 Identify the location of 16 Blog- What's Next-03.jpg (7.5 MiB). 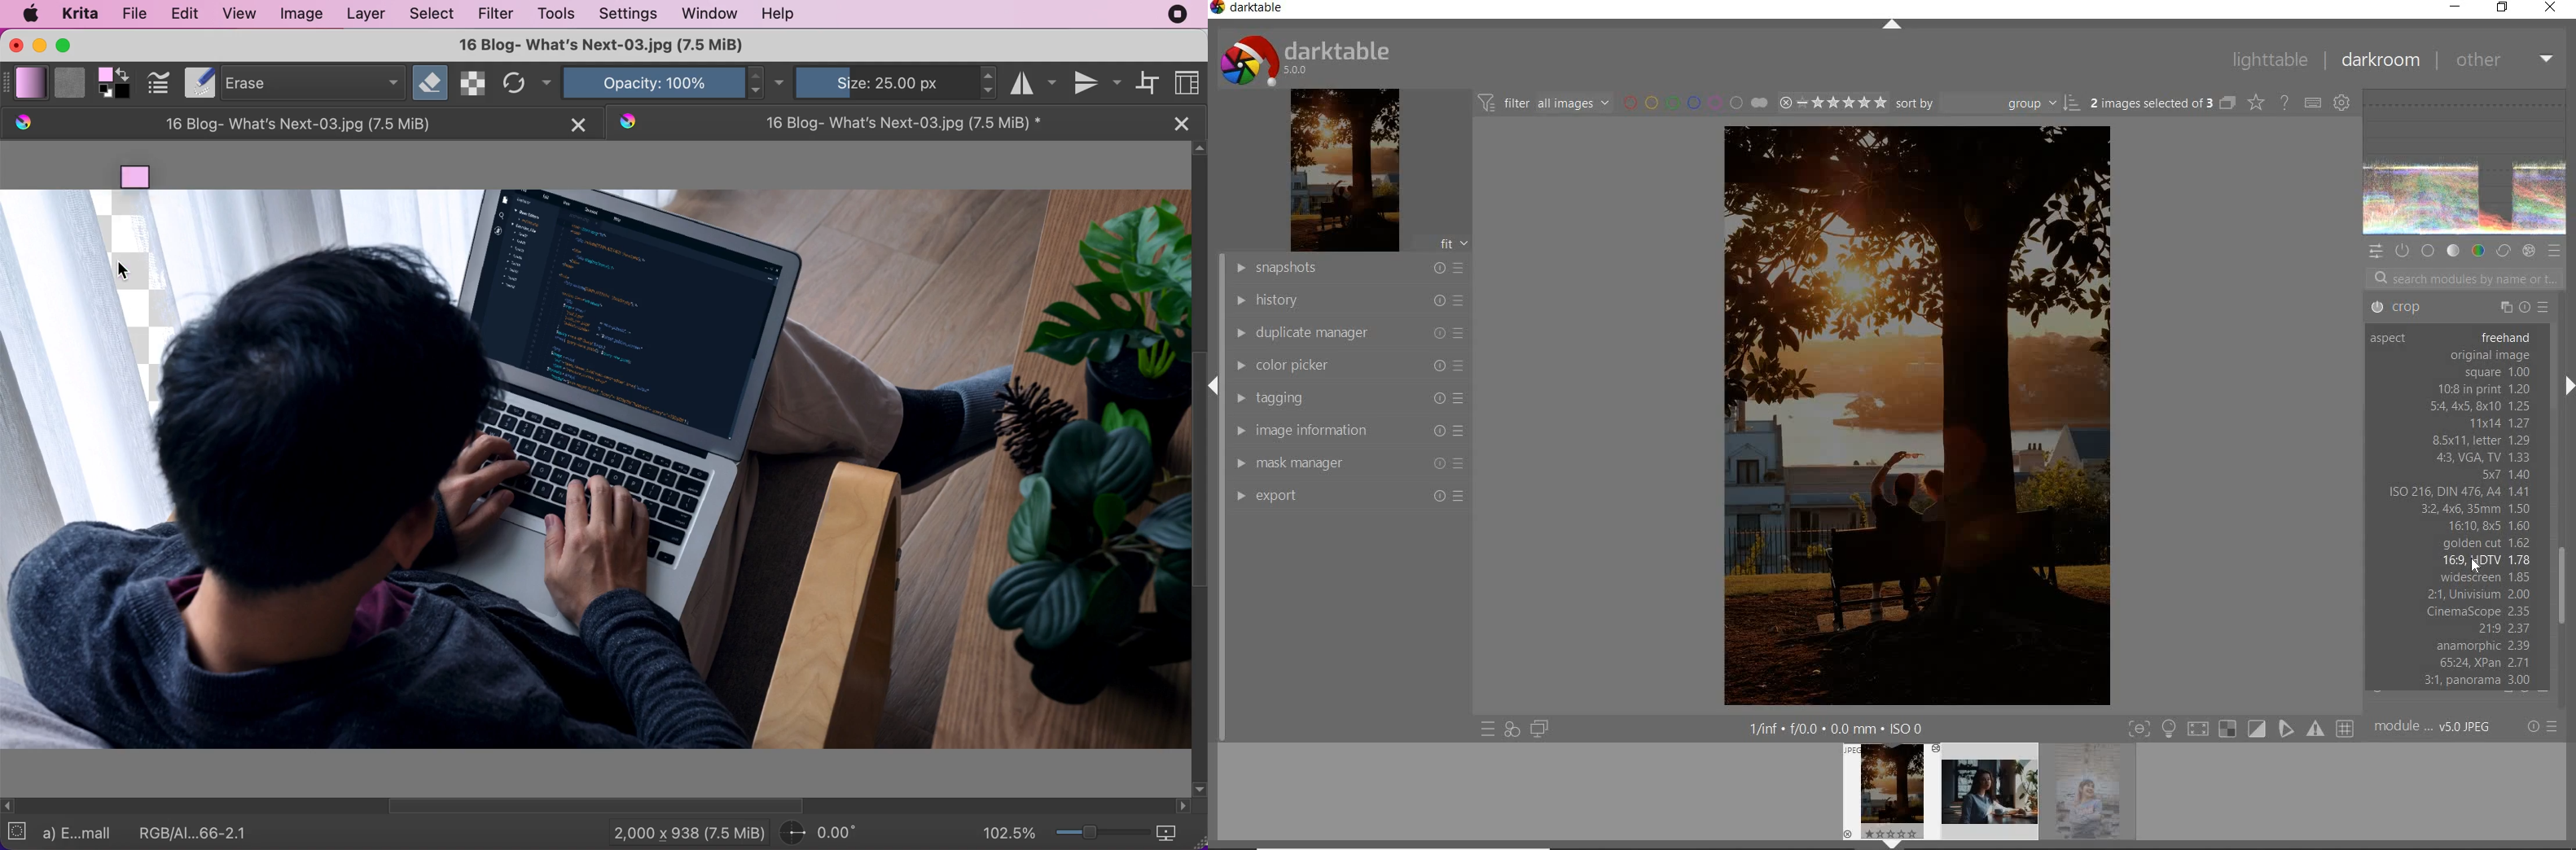
(277, 123).